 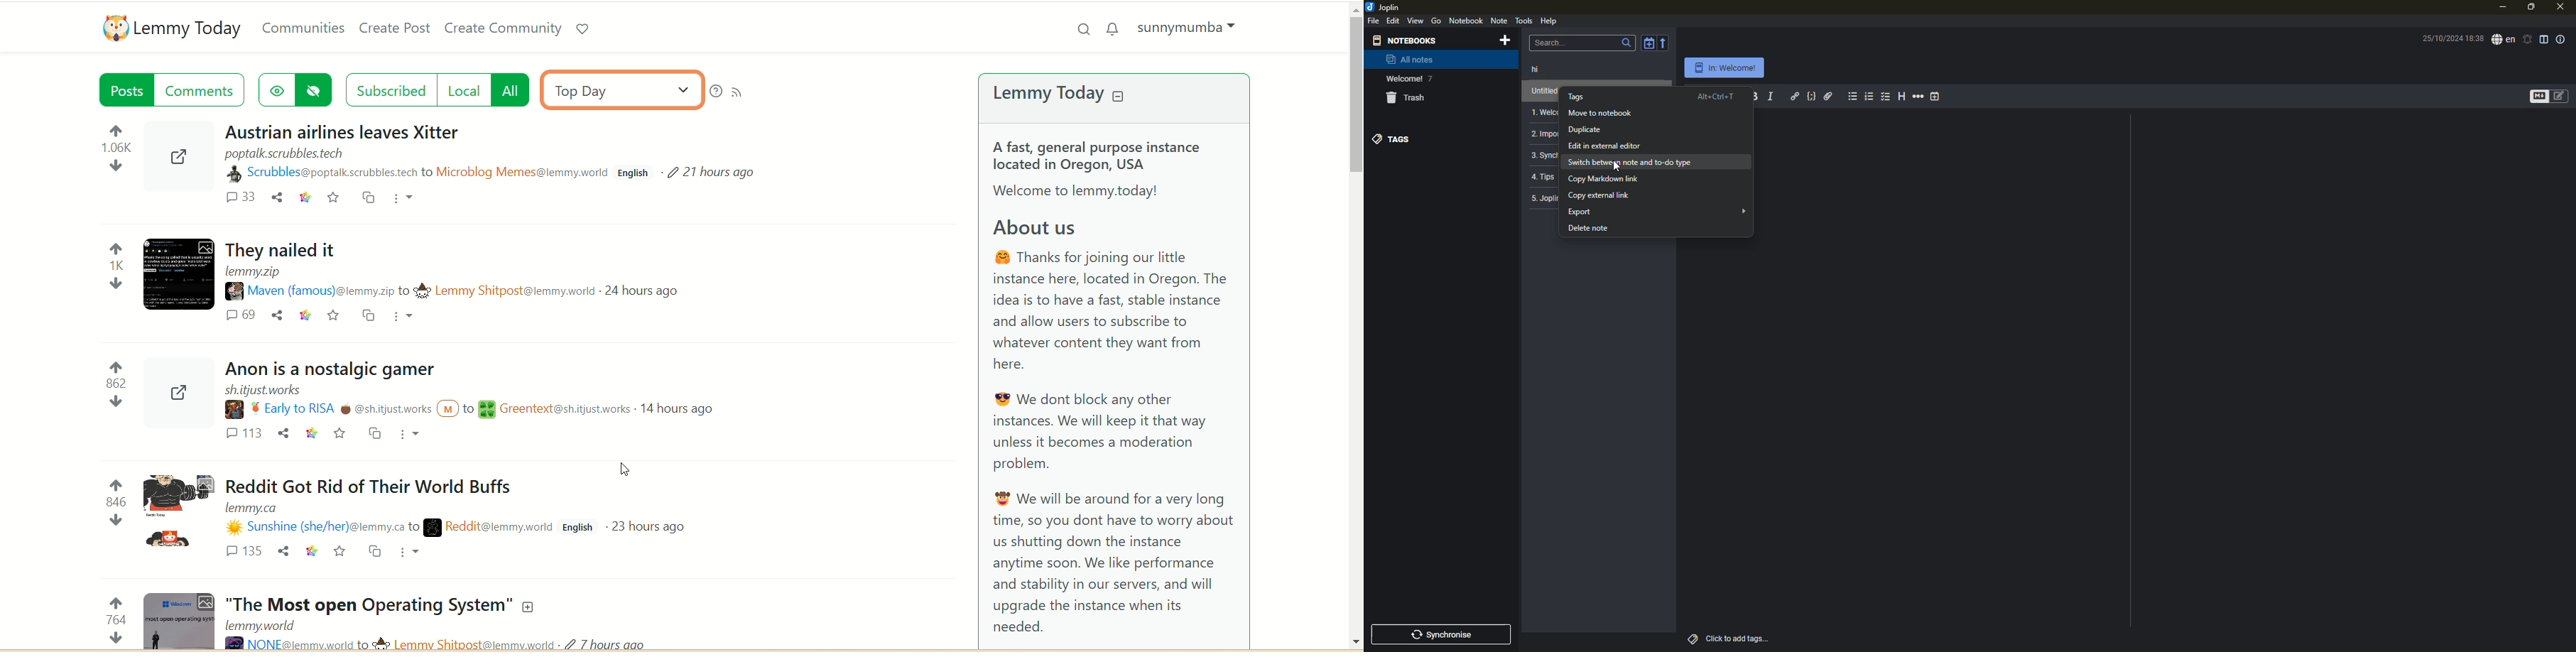 What do you see at coordinates (1606, 180) in the screenshot?
I see `copy markdown link` at bounding box center [1606, 180].